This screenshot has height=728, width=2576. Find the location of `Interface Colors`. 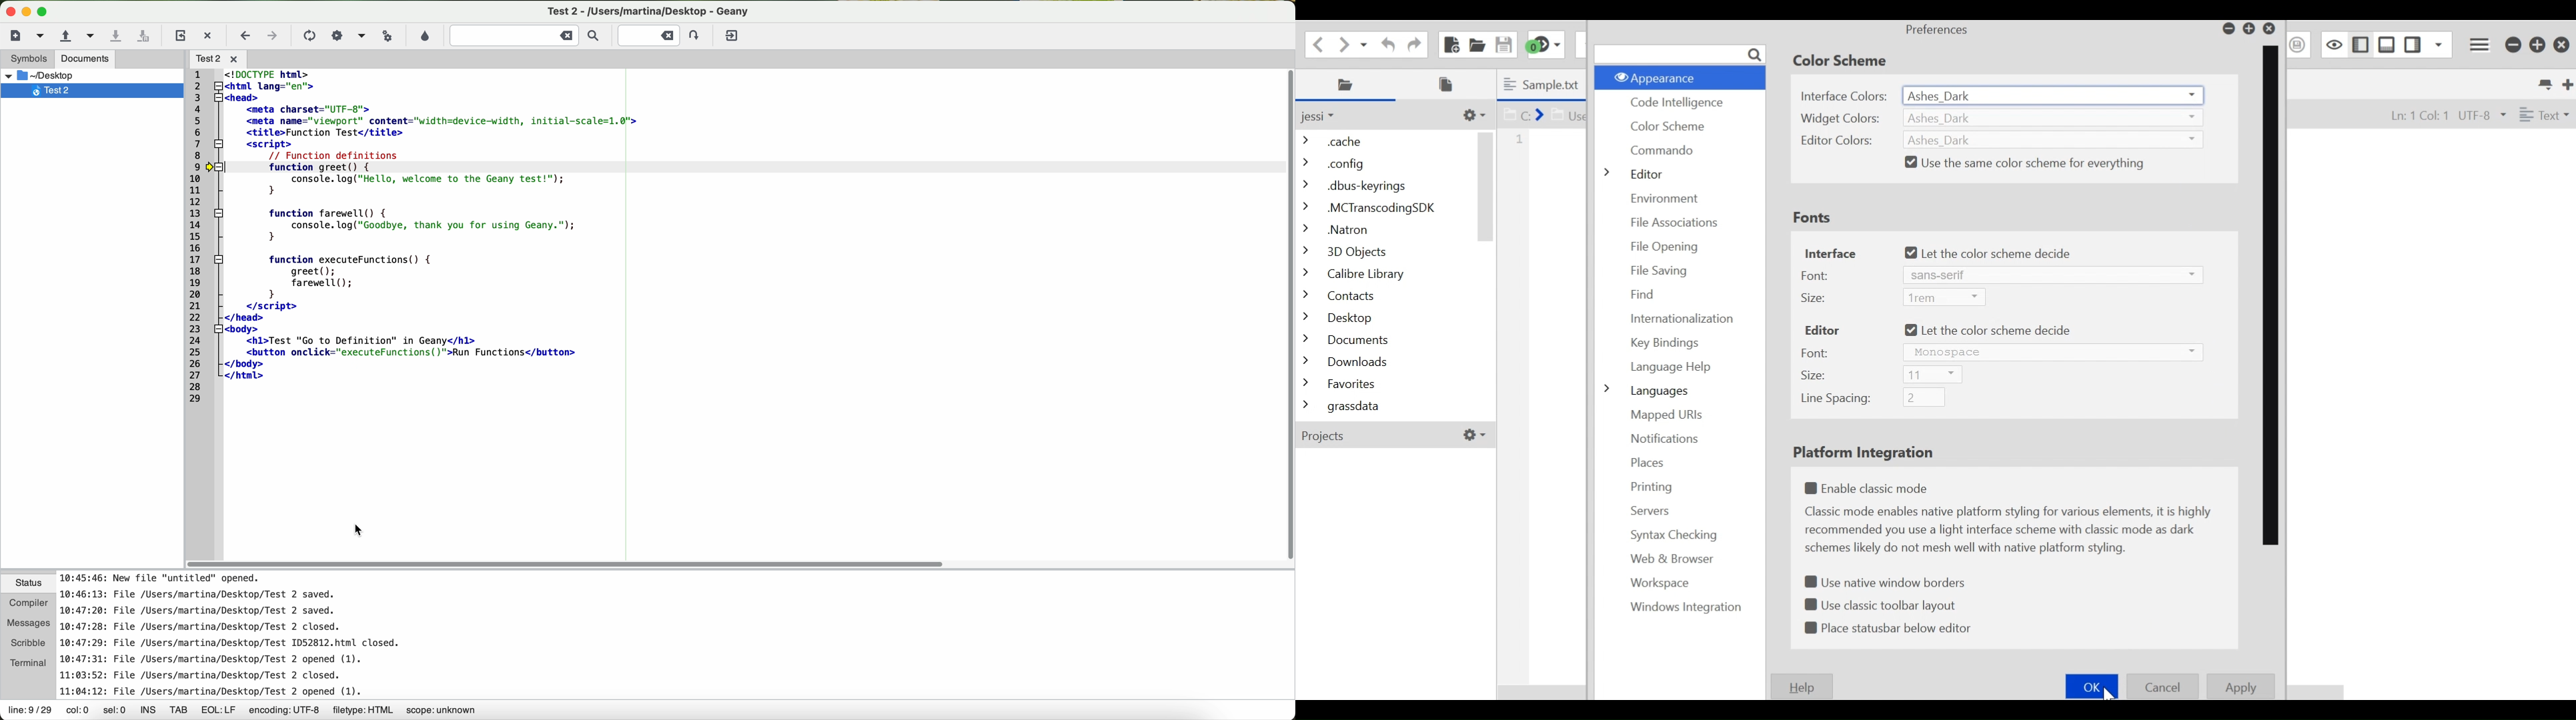

Interface Colors is located at coordinates (1845, 95).